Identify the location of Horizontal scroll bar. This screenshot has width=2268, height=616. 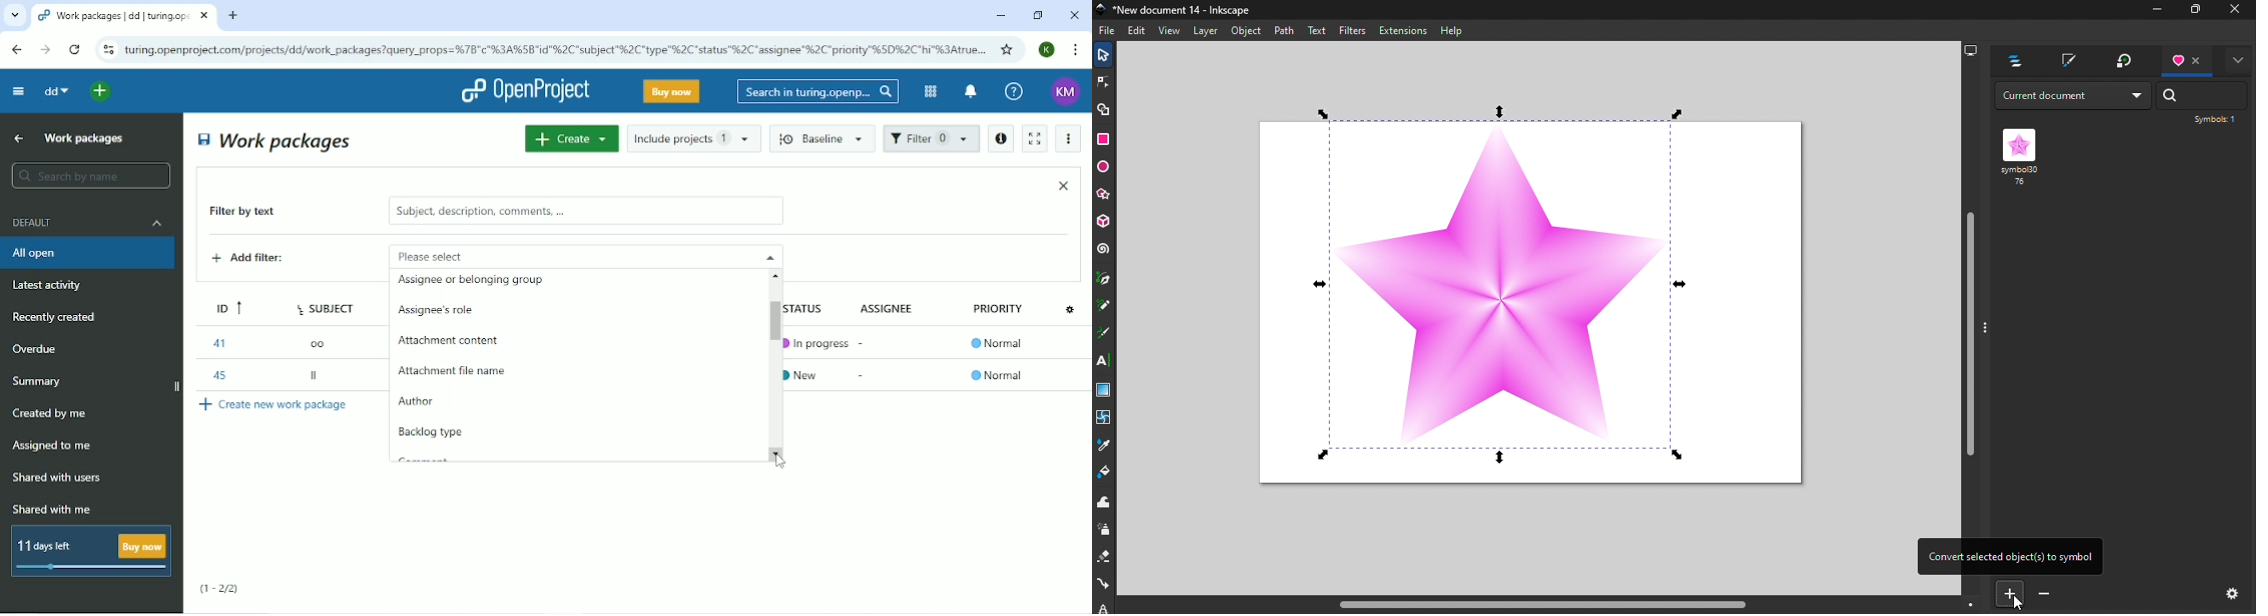
(1552, 605).